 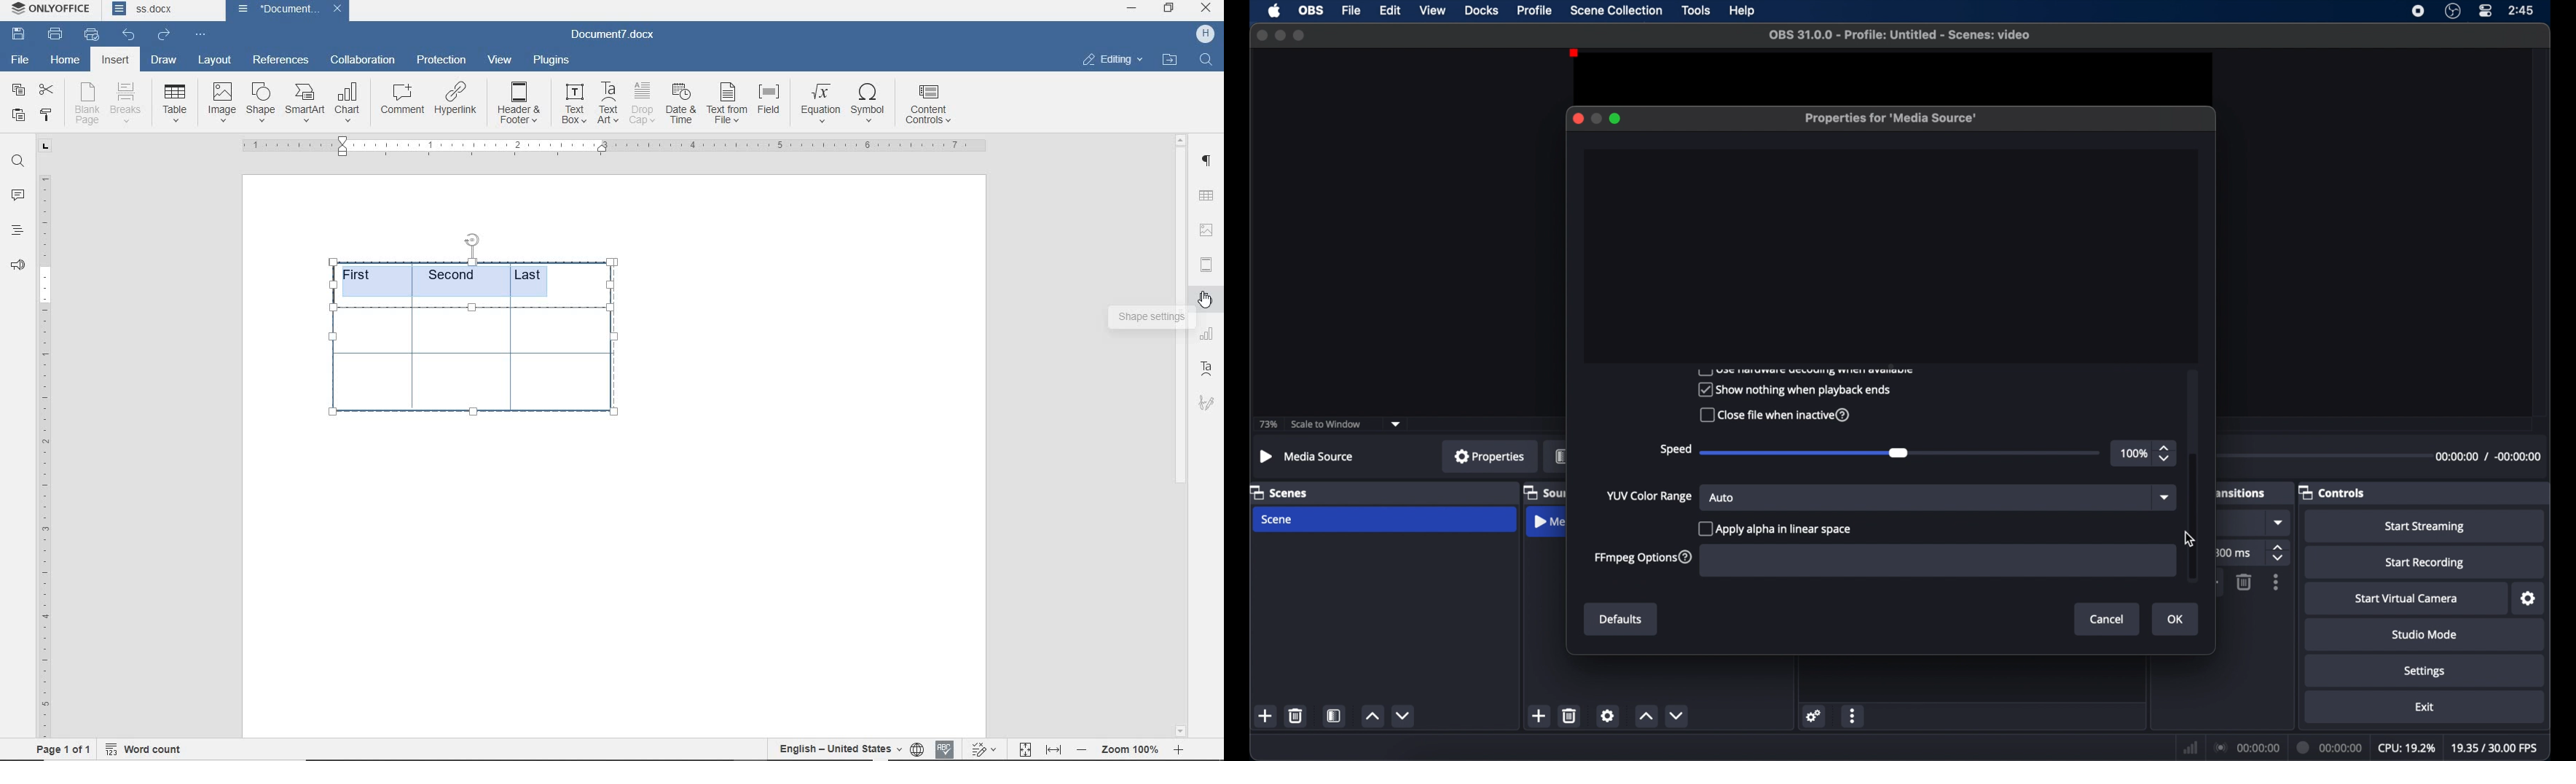 What do you see at coordinates (337, 9) in the screenshot?
I see `close` at bounding box center [337, 9].